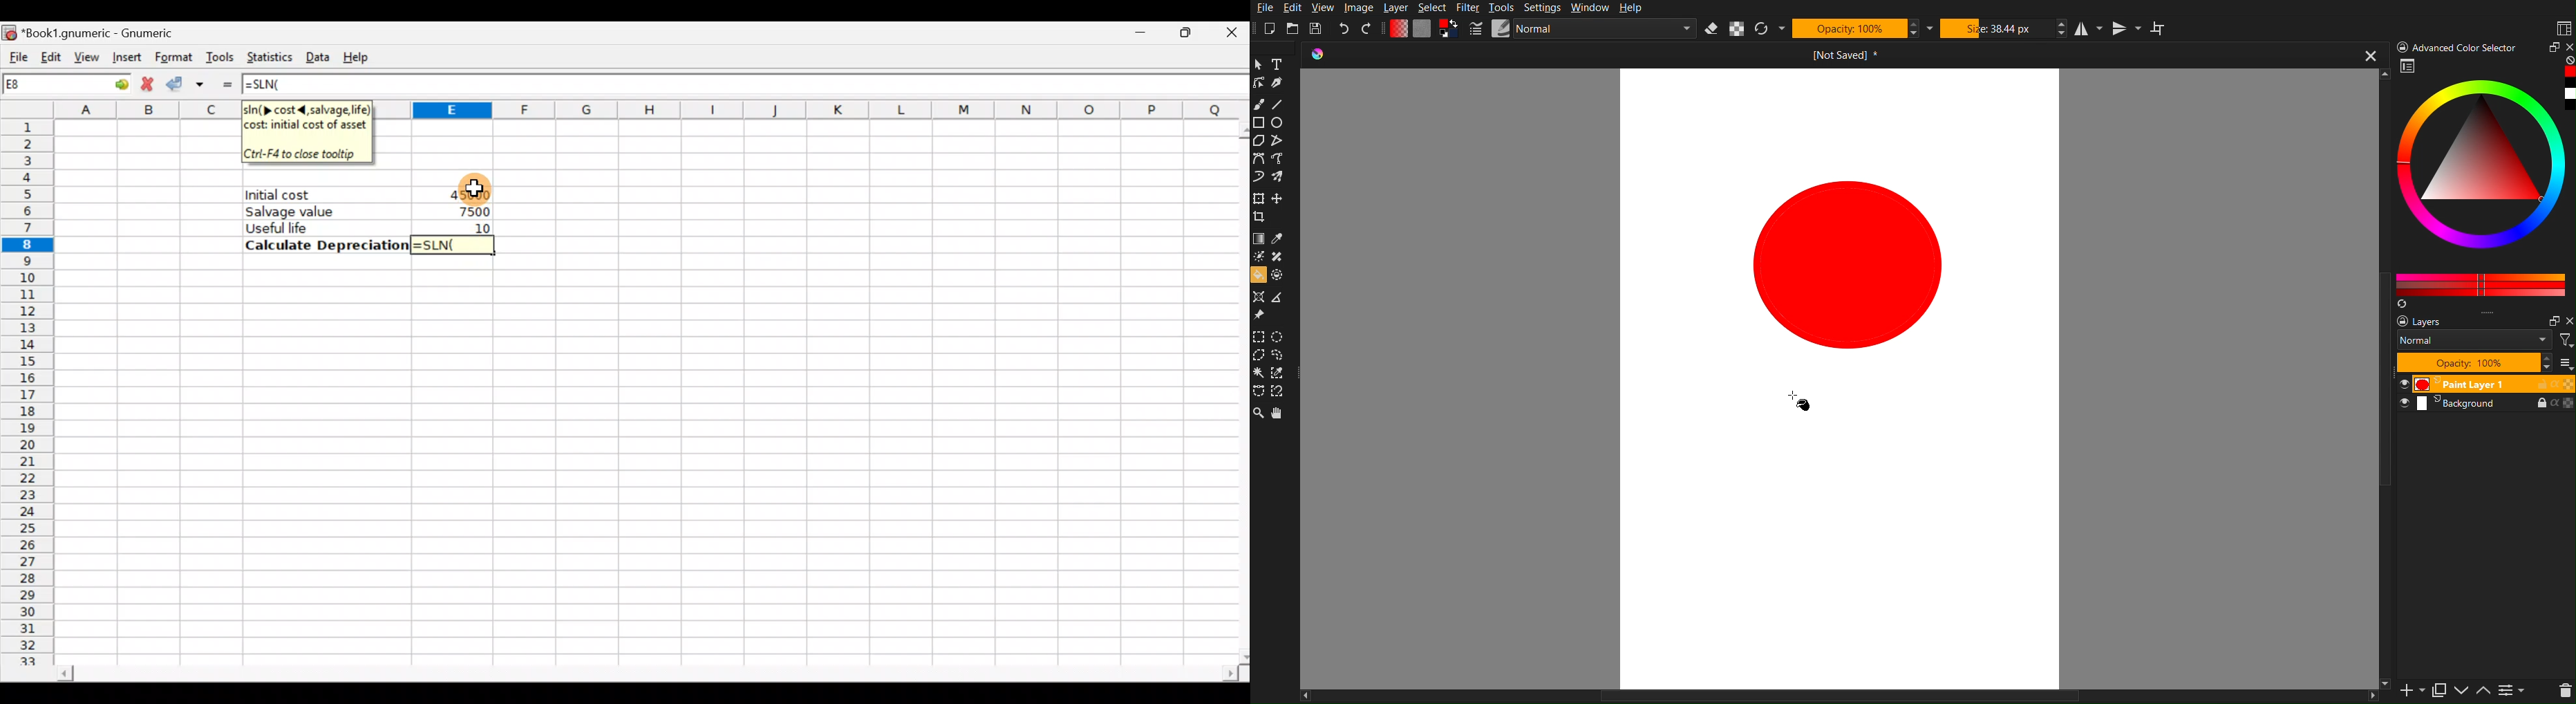 This screenshot has height=728, width=2576. Describe the element at coordinates (2548, 319) in the screenshot. I see `Minimize` at that location.